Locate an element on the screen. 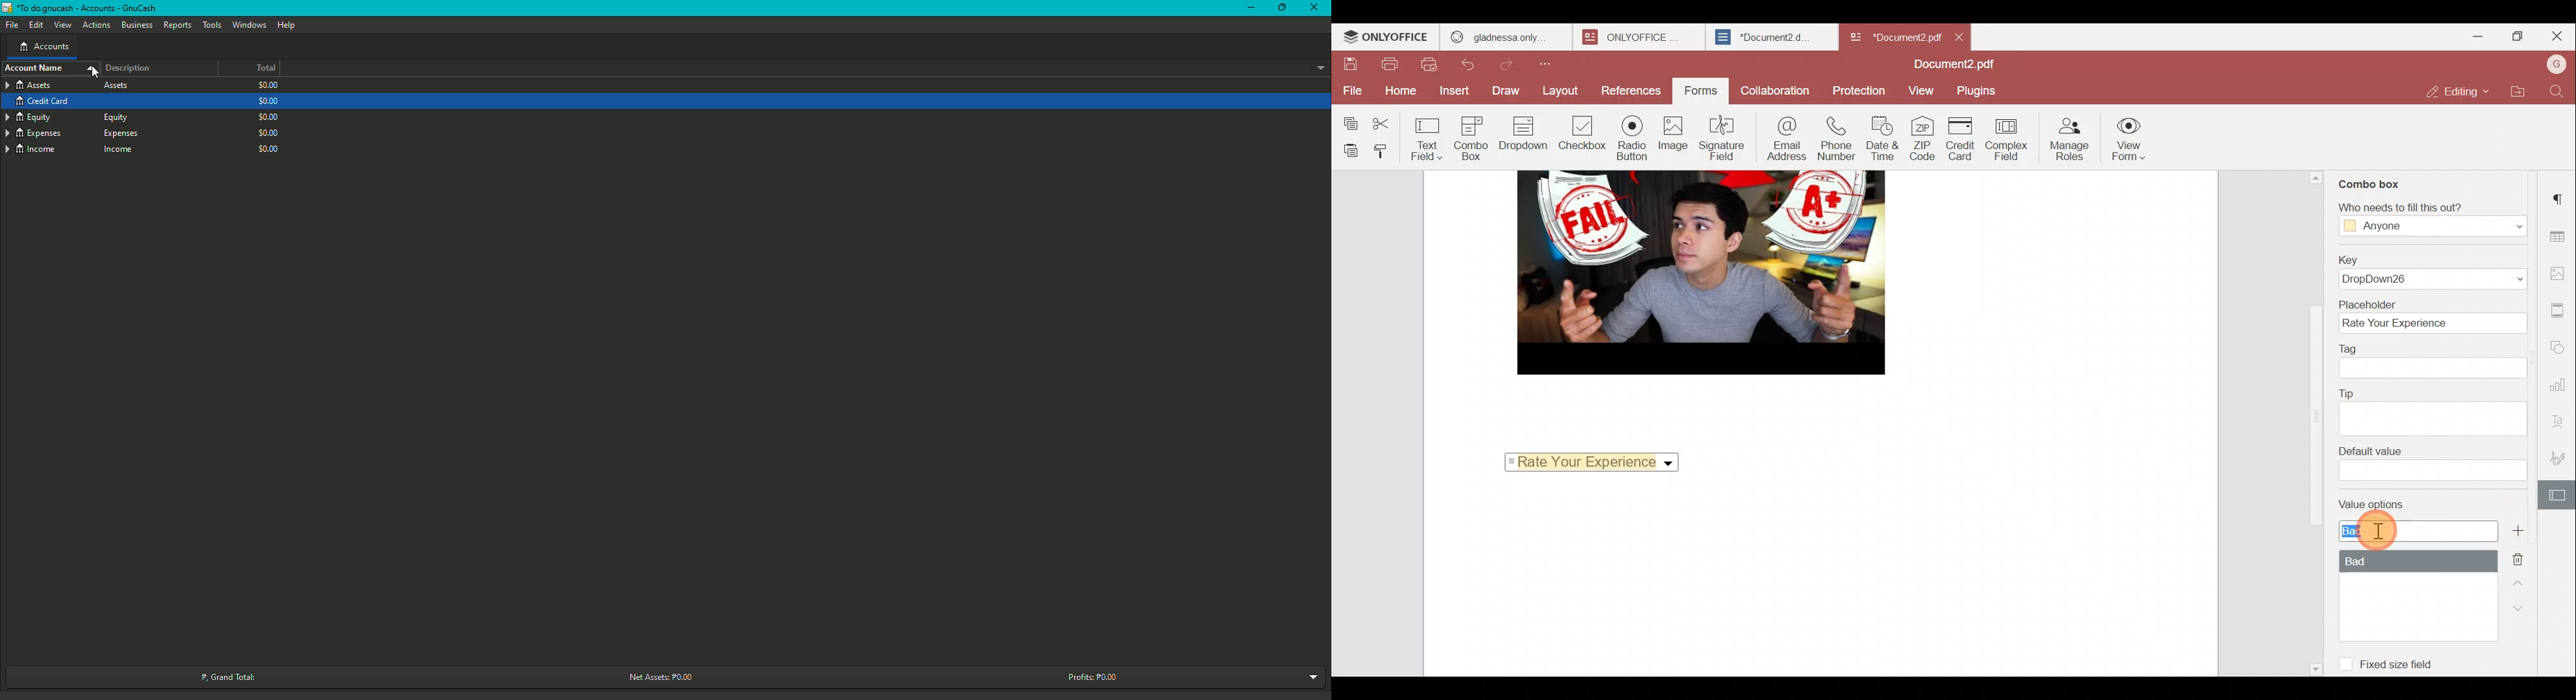  ONLYOFFICE is located at coordinates (1386, 38).